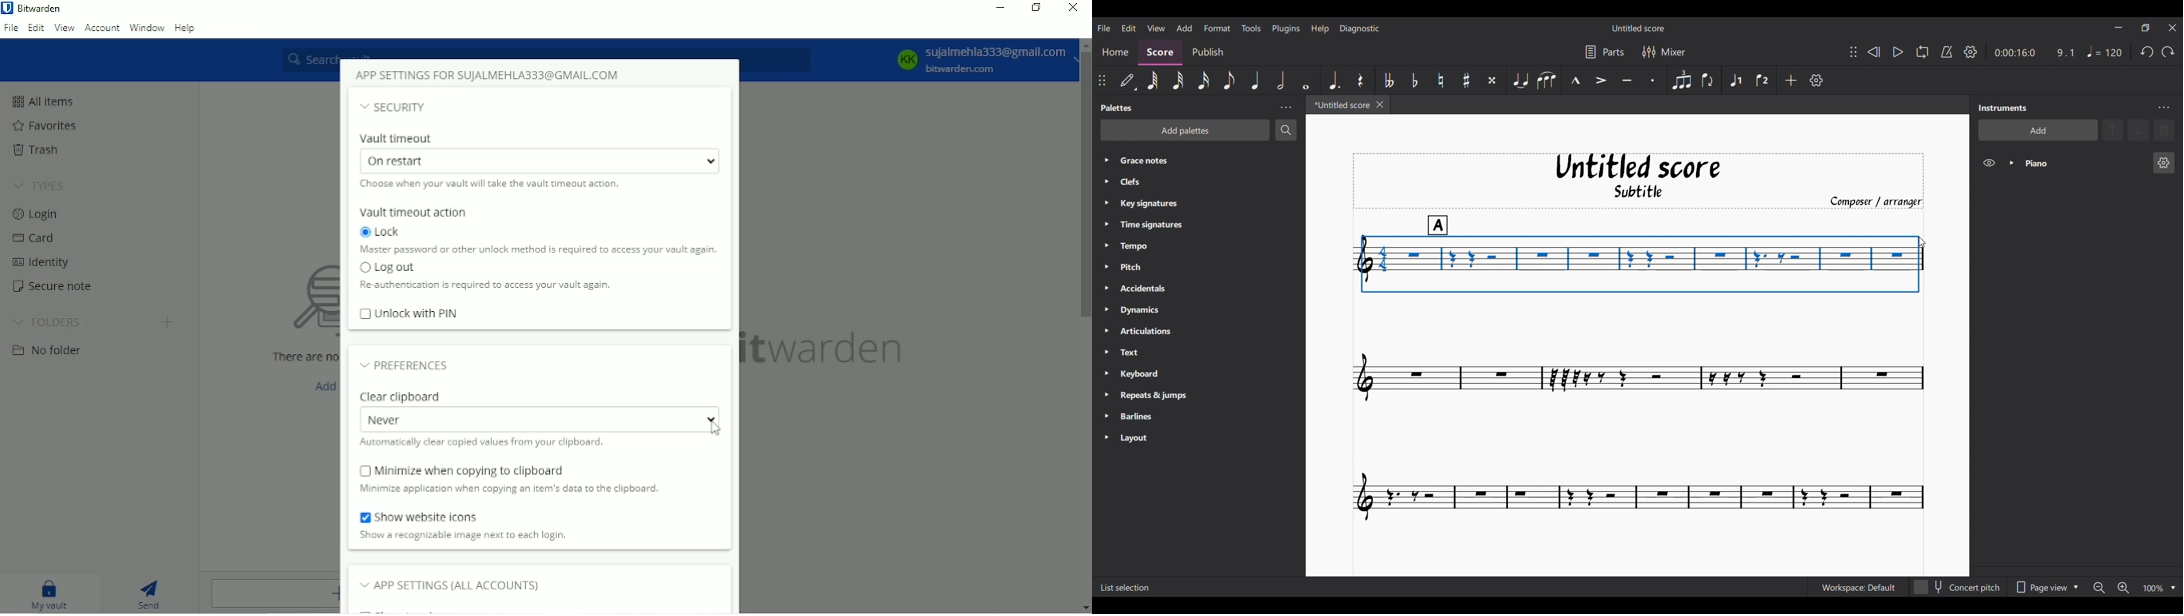 The width and height of the screenshot is (2184, 616). Describe the element at coordinates (1638, 167) in the screenshot. I see `Untitled score` at that location.